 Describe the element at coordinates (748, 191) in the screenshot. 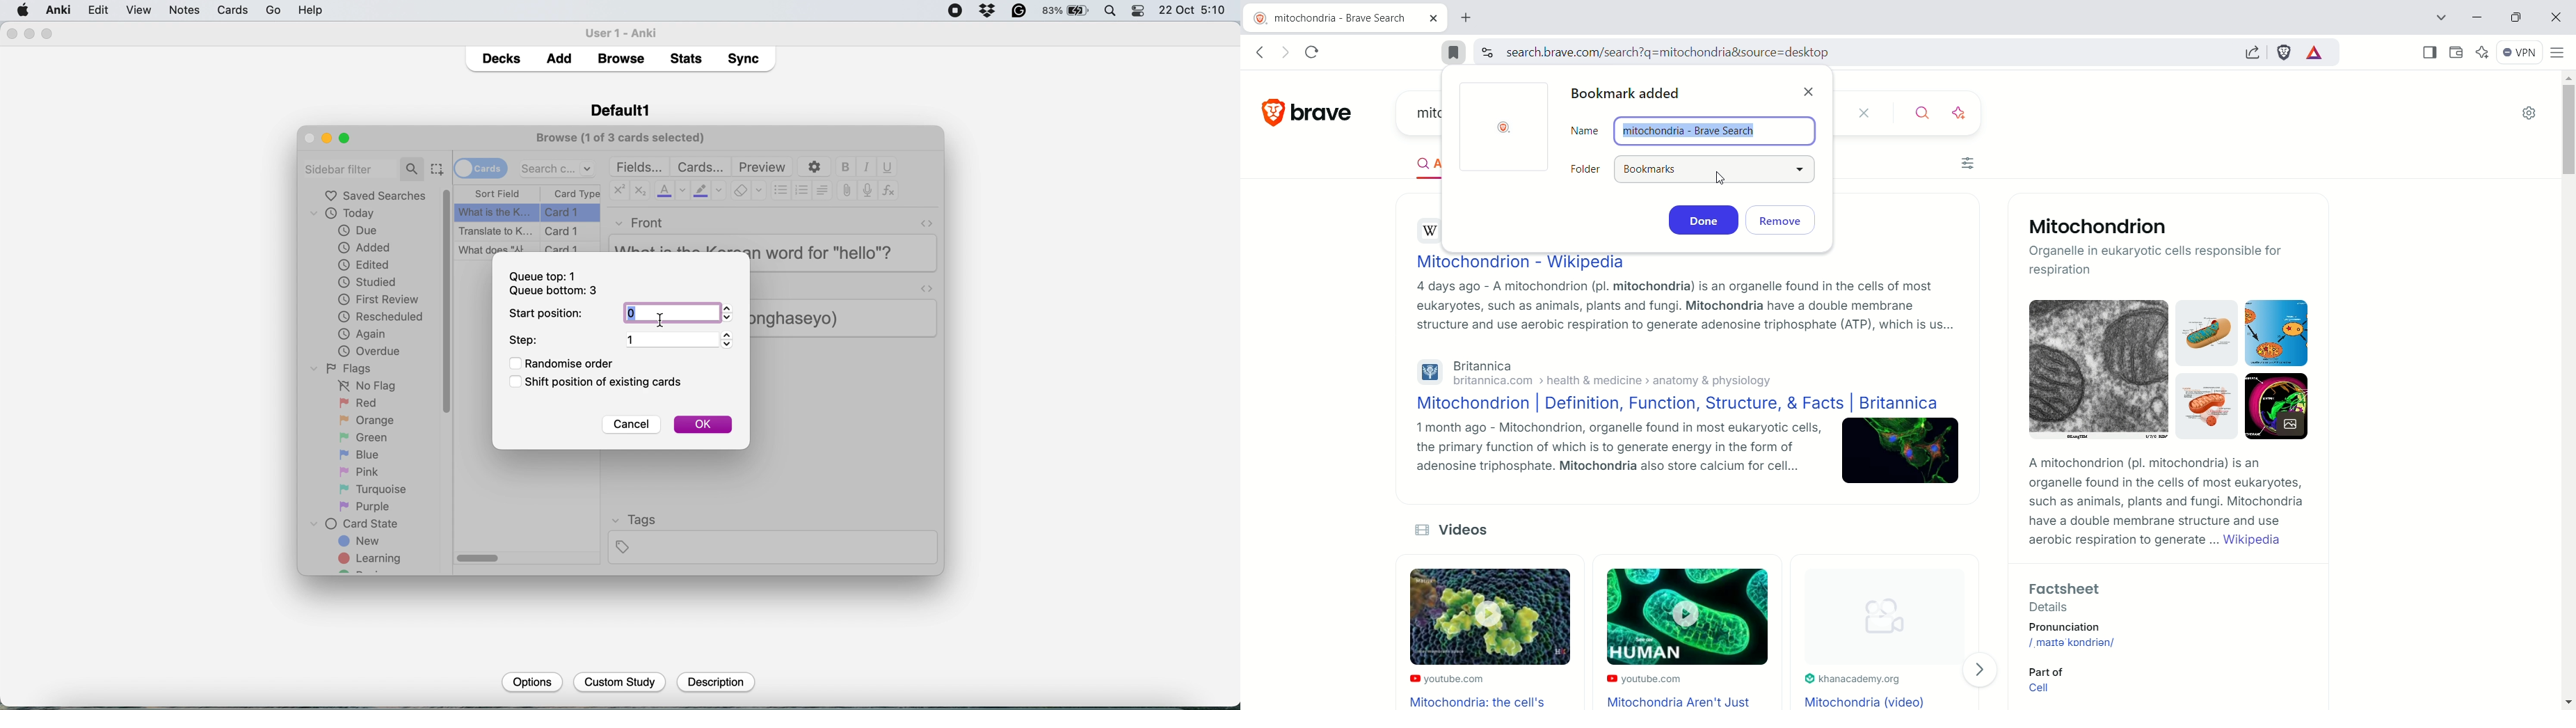

I see `erase` at that location.